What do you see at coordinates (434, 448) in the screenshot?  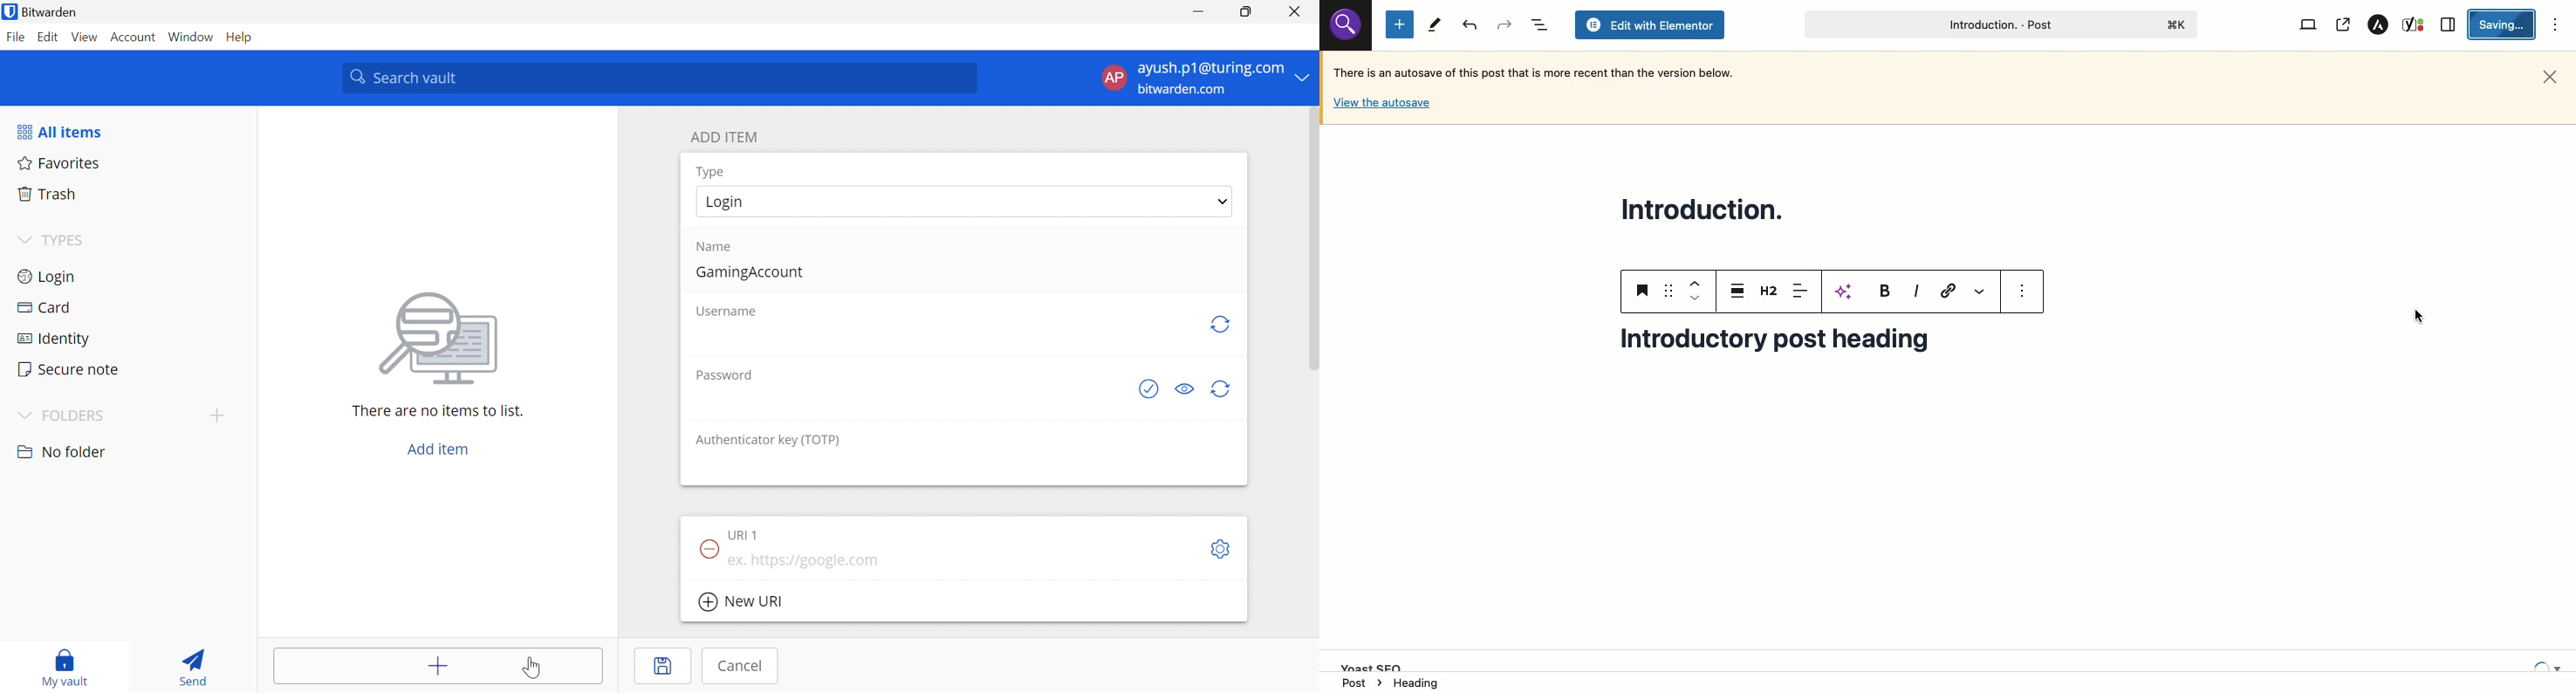 I see `Add item` at bounding box center [434, 448].